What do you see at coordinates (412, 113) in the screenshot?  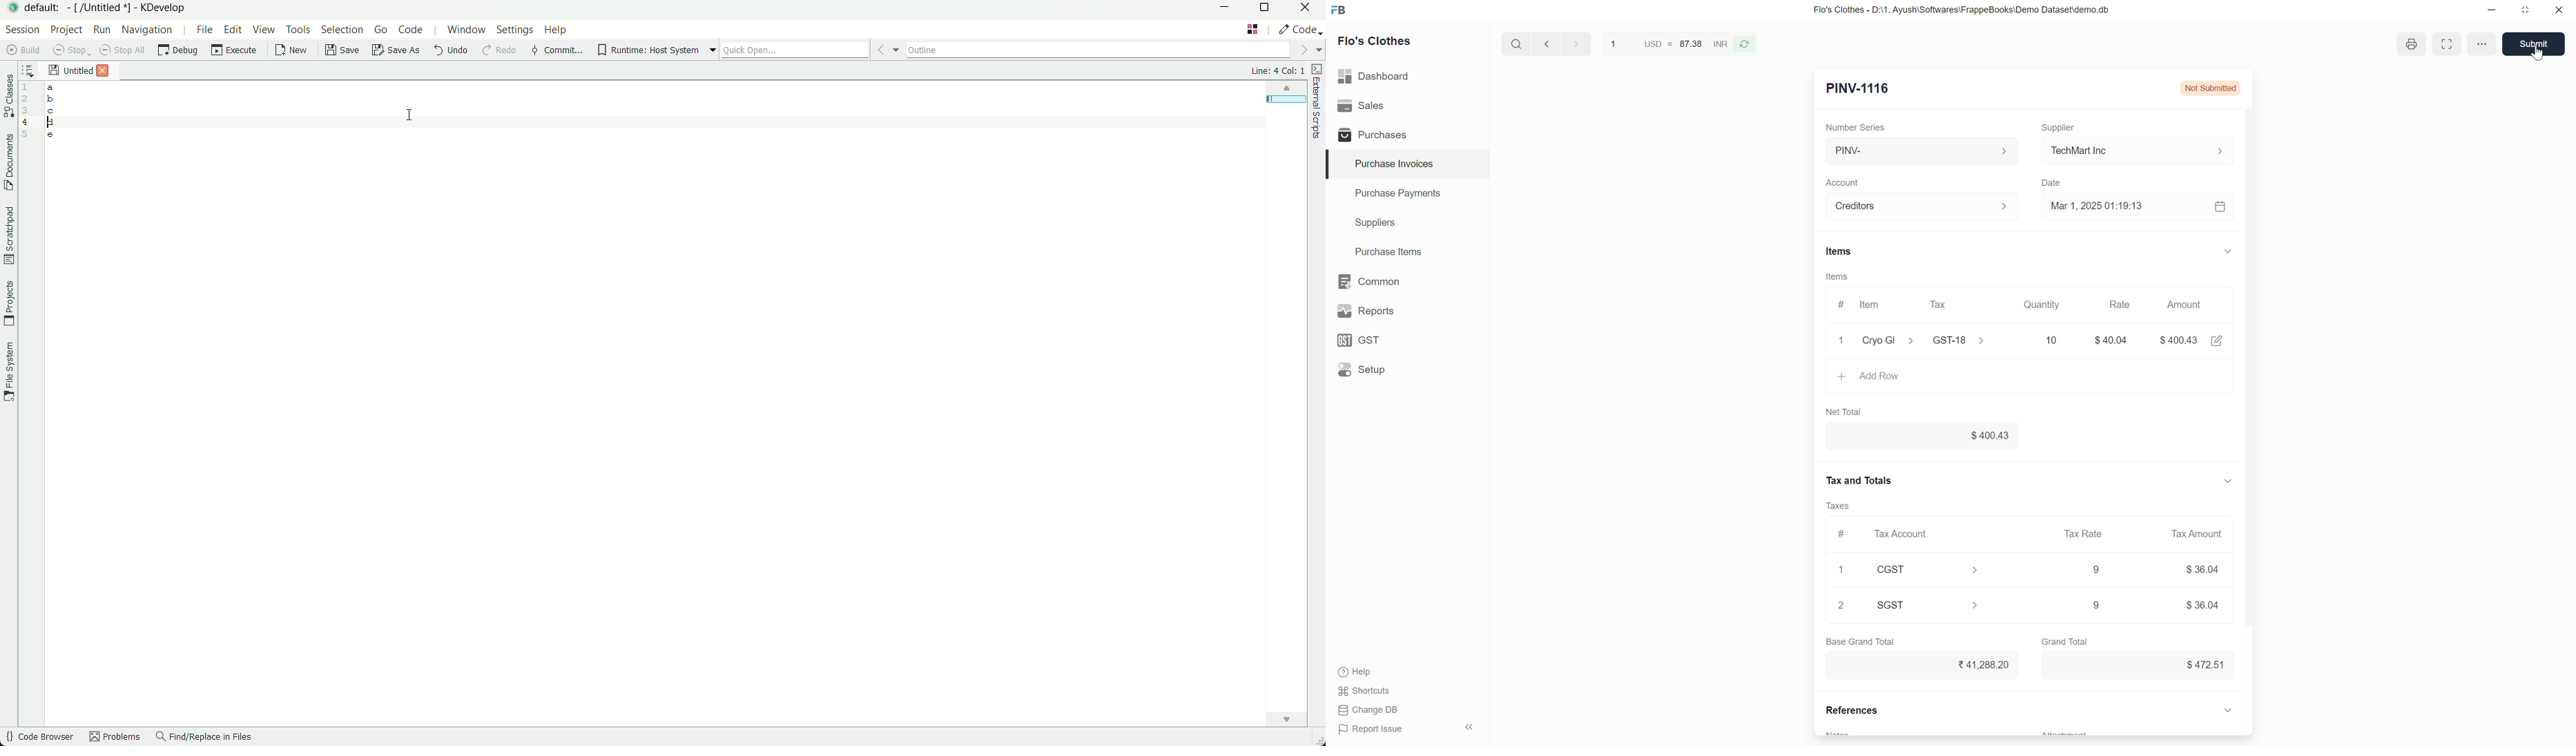 I see `cursor` at bounding box center [412, 113].